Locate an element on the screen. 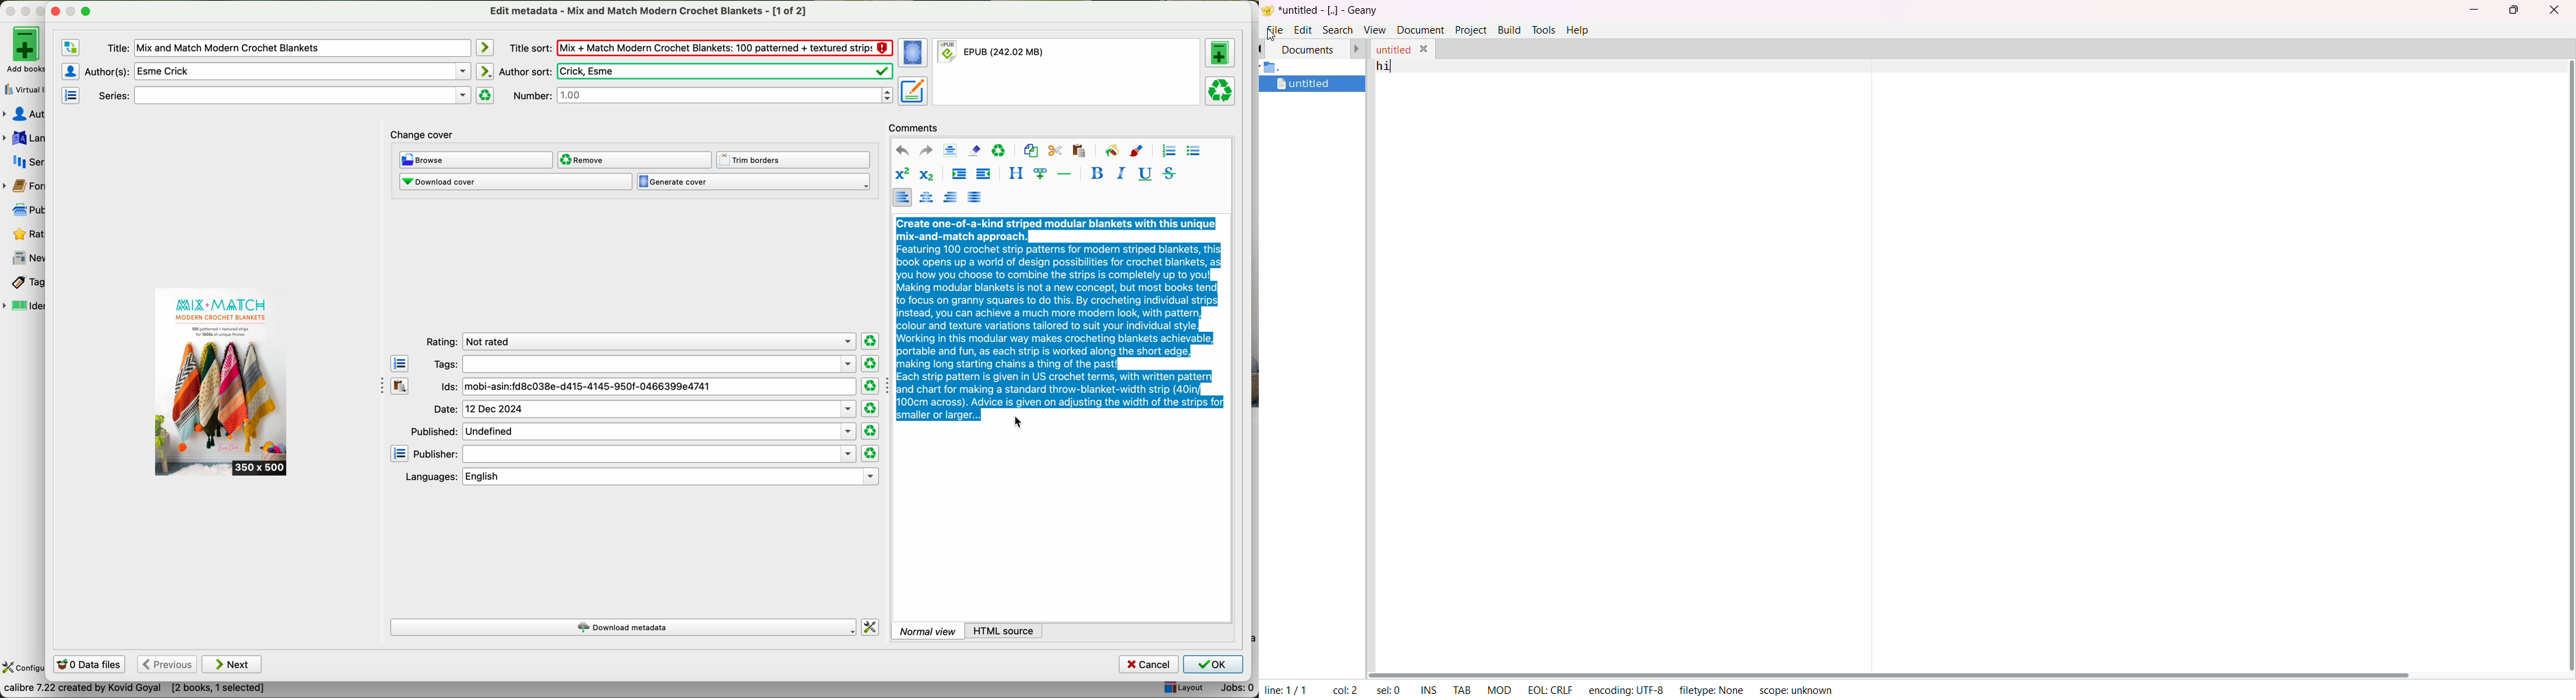 The image size is (2576, 700). ordered list is located at coordinates (1167, 151).